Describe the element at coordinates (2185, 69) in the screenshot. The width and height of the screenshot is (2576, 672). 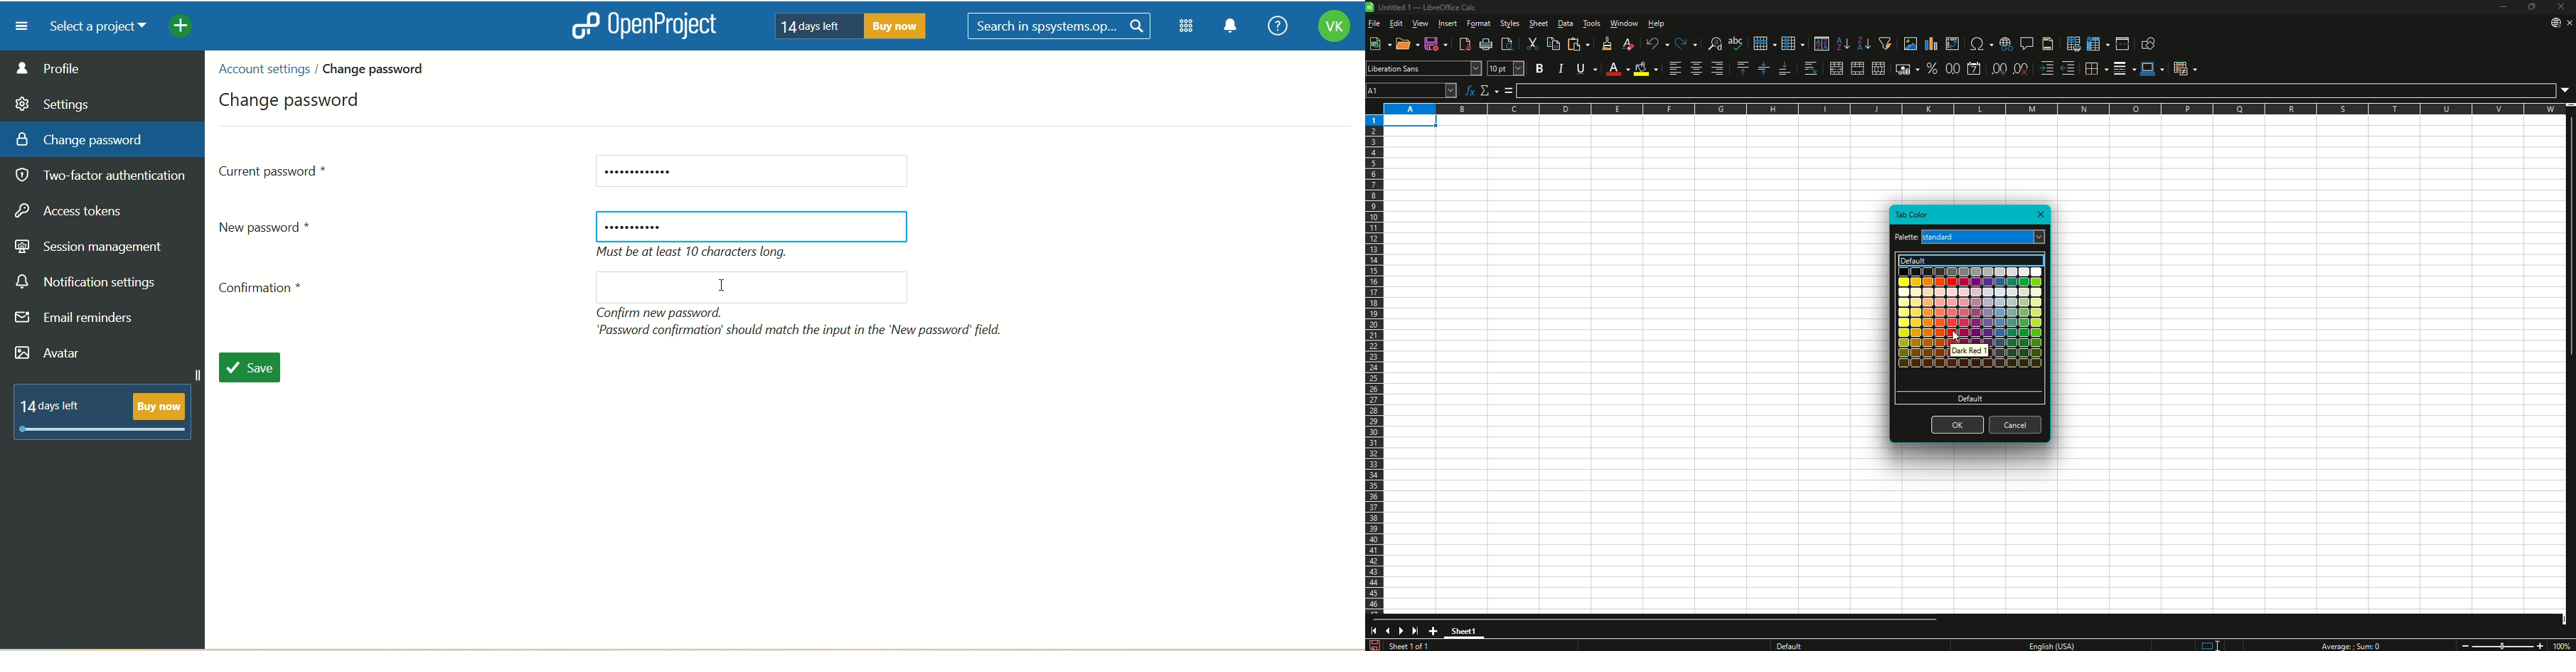
I see `Conditional` at that location.